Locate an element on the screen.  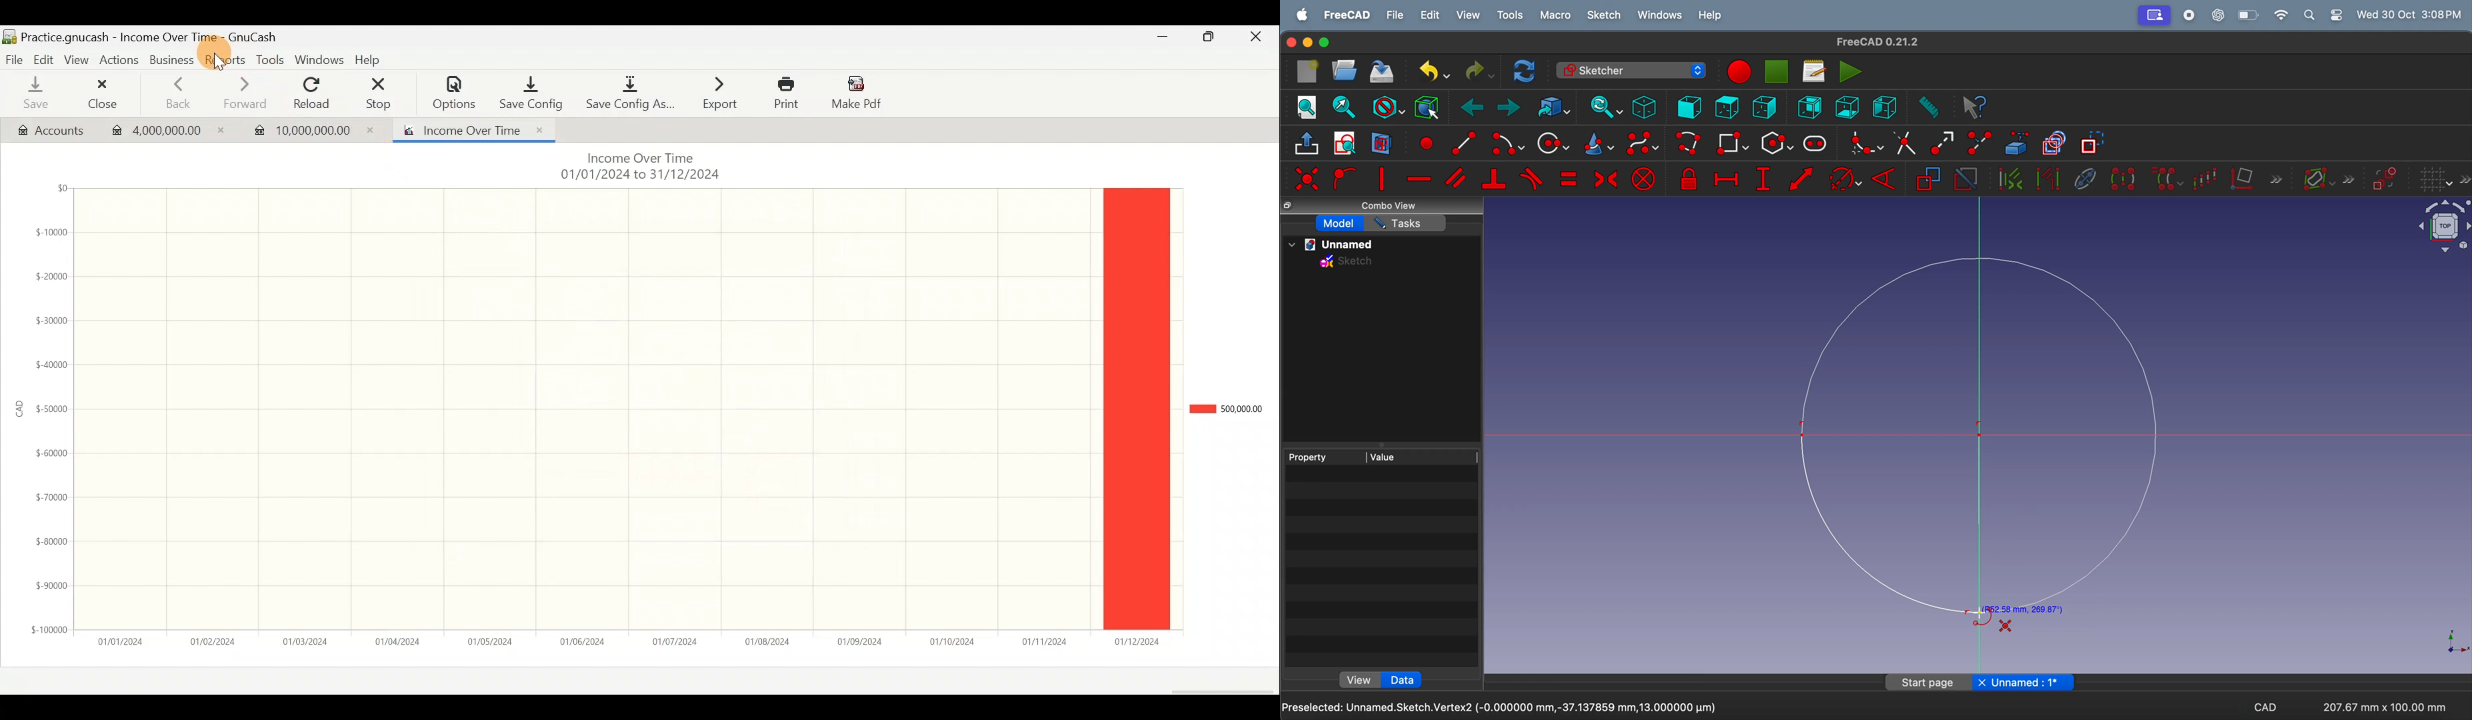
sketch is located at coordinates (1604, 15).